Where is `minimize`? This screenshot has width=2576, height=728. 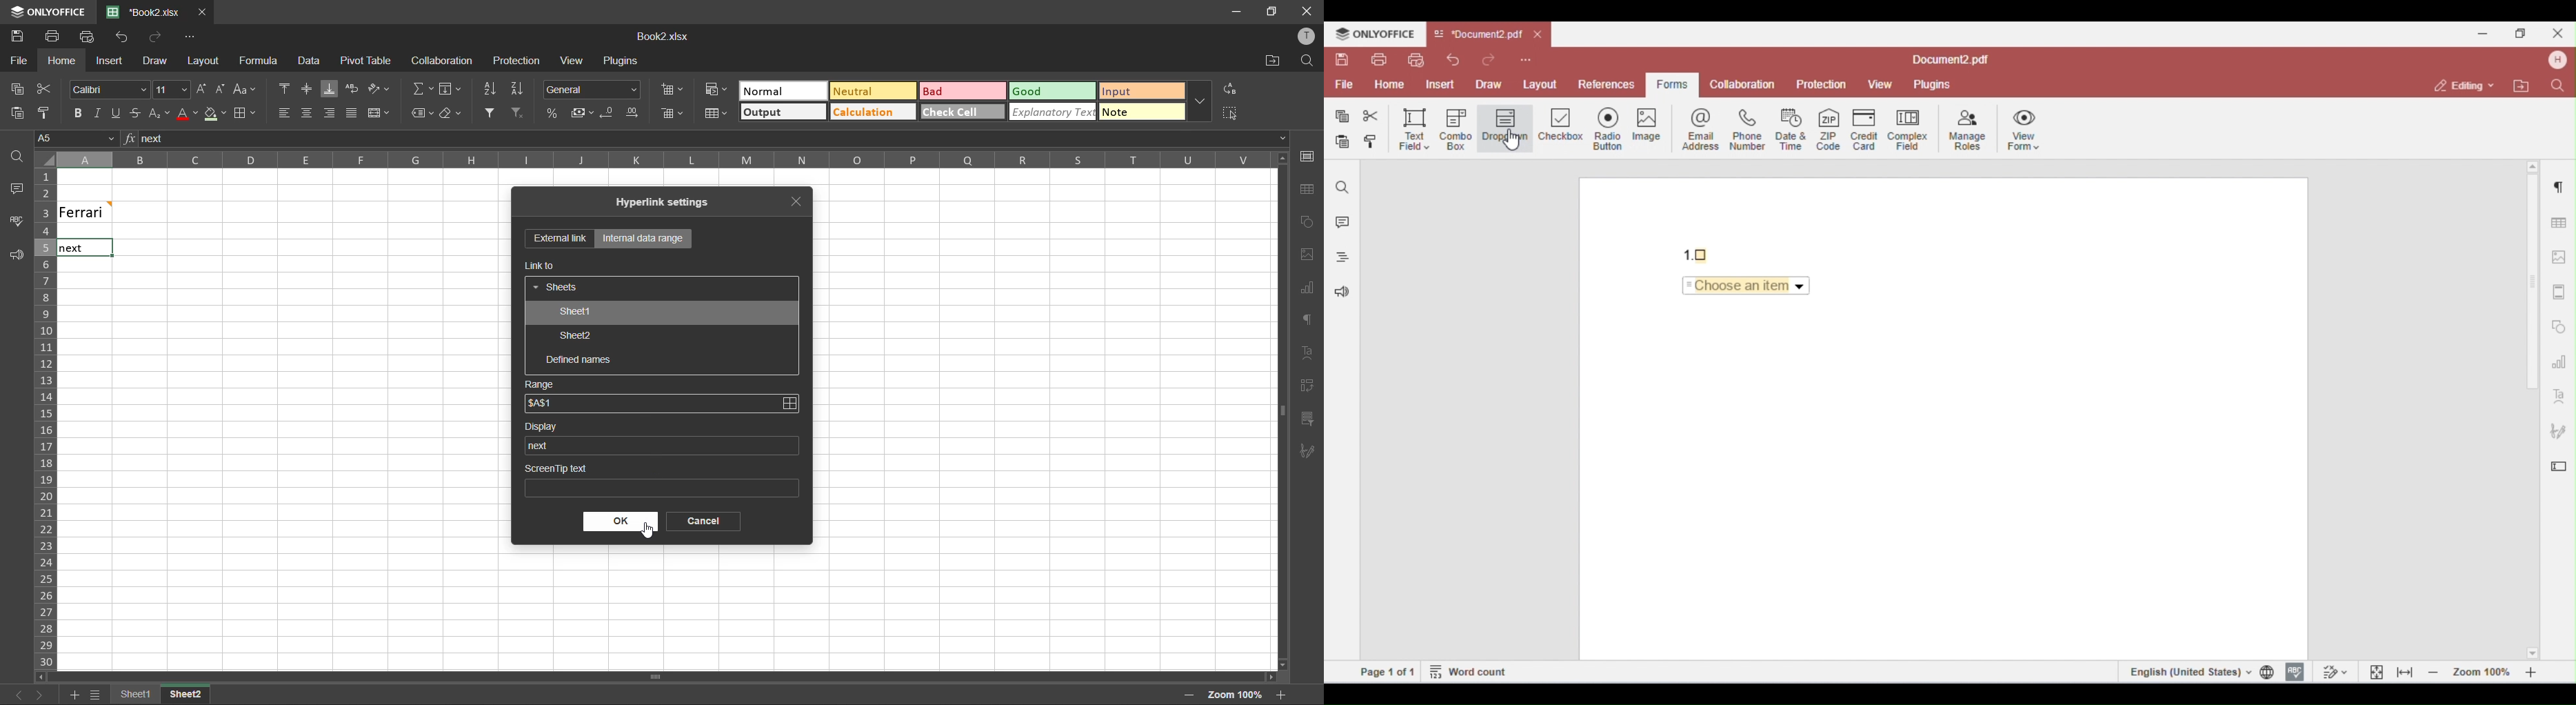
minimize is located at coordinates (1232, 11).